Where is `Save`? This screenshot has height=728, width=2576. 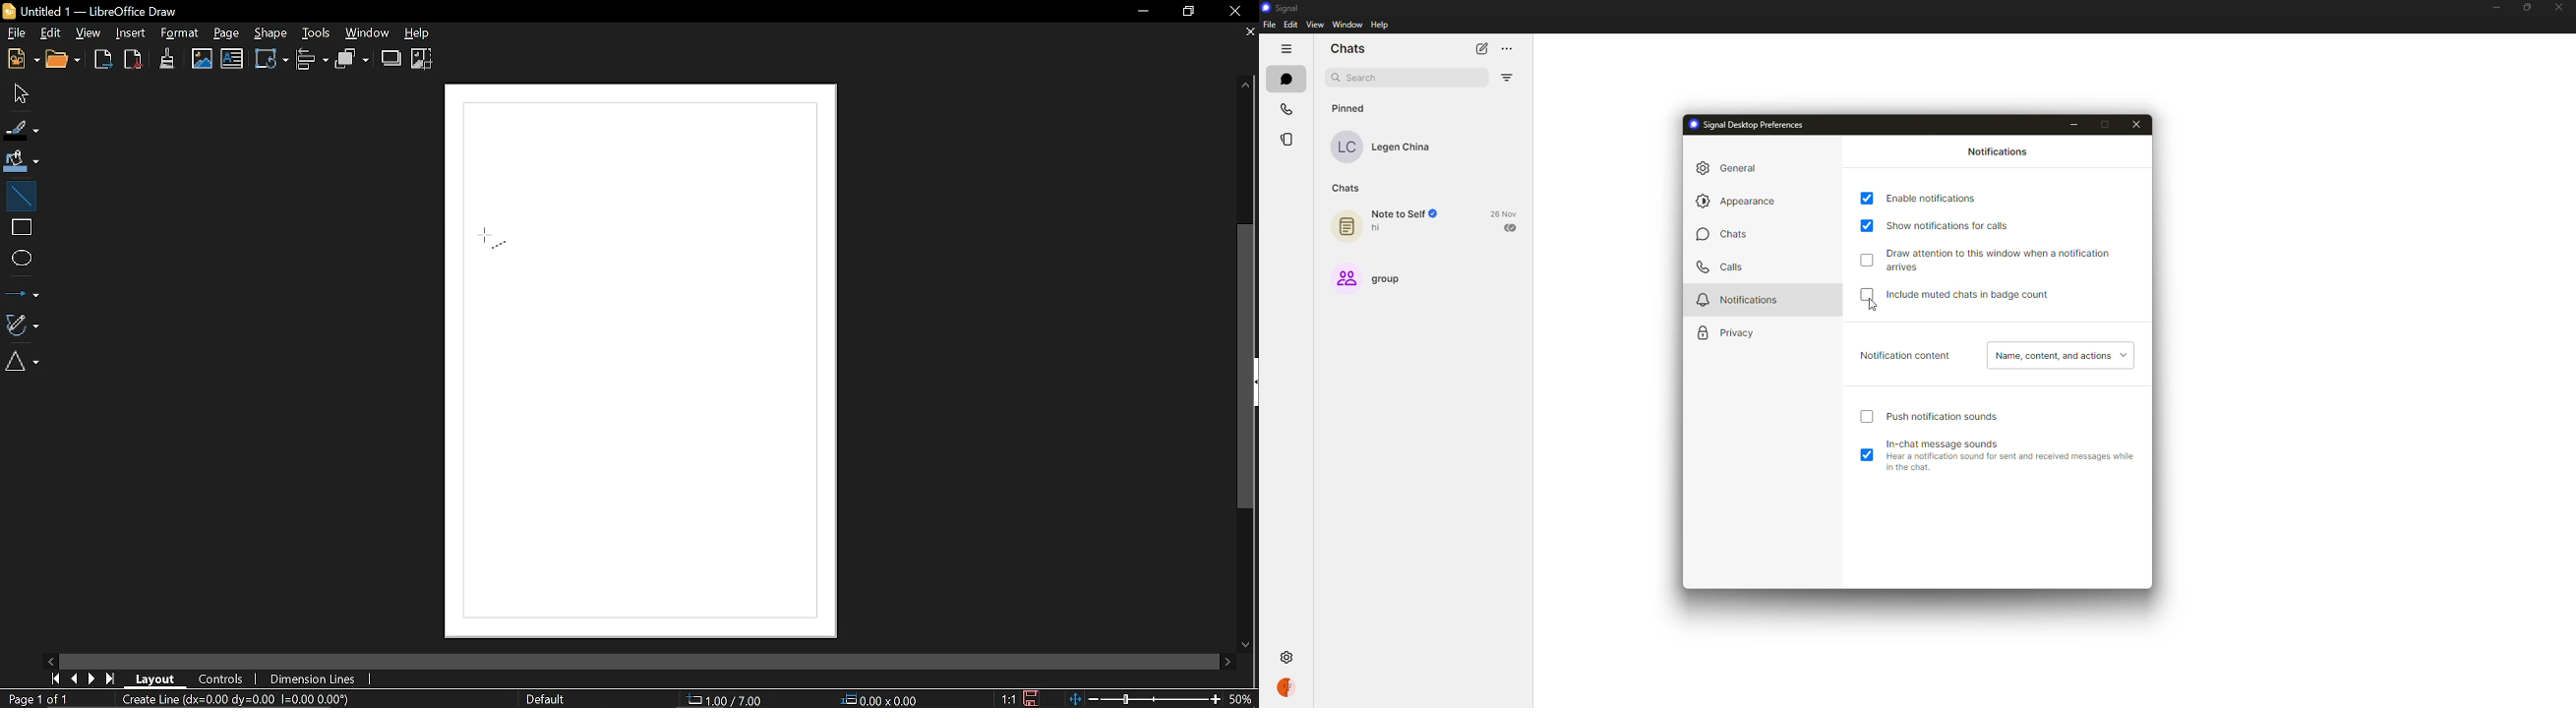
Save is located at coordinates (1031, 699).